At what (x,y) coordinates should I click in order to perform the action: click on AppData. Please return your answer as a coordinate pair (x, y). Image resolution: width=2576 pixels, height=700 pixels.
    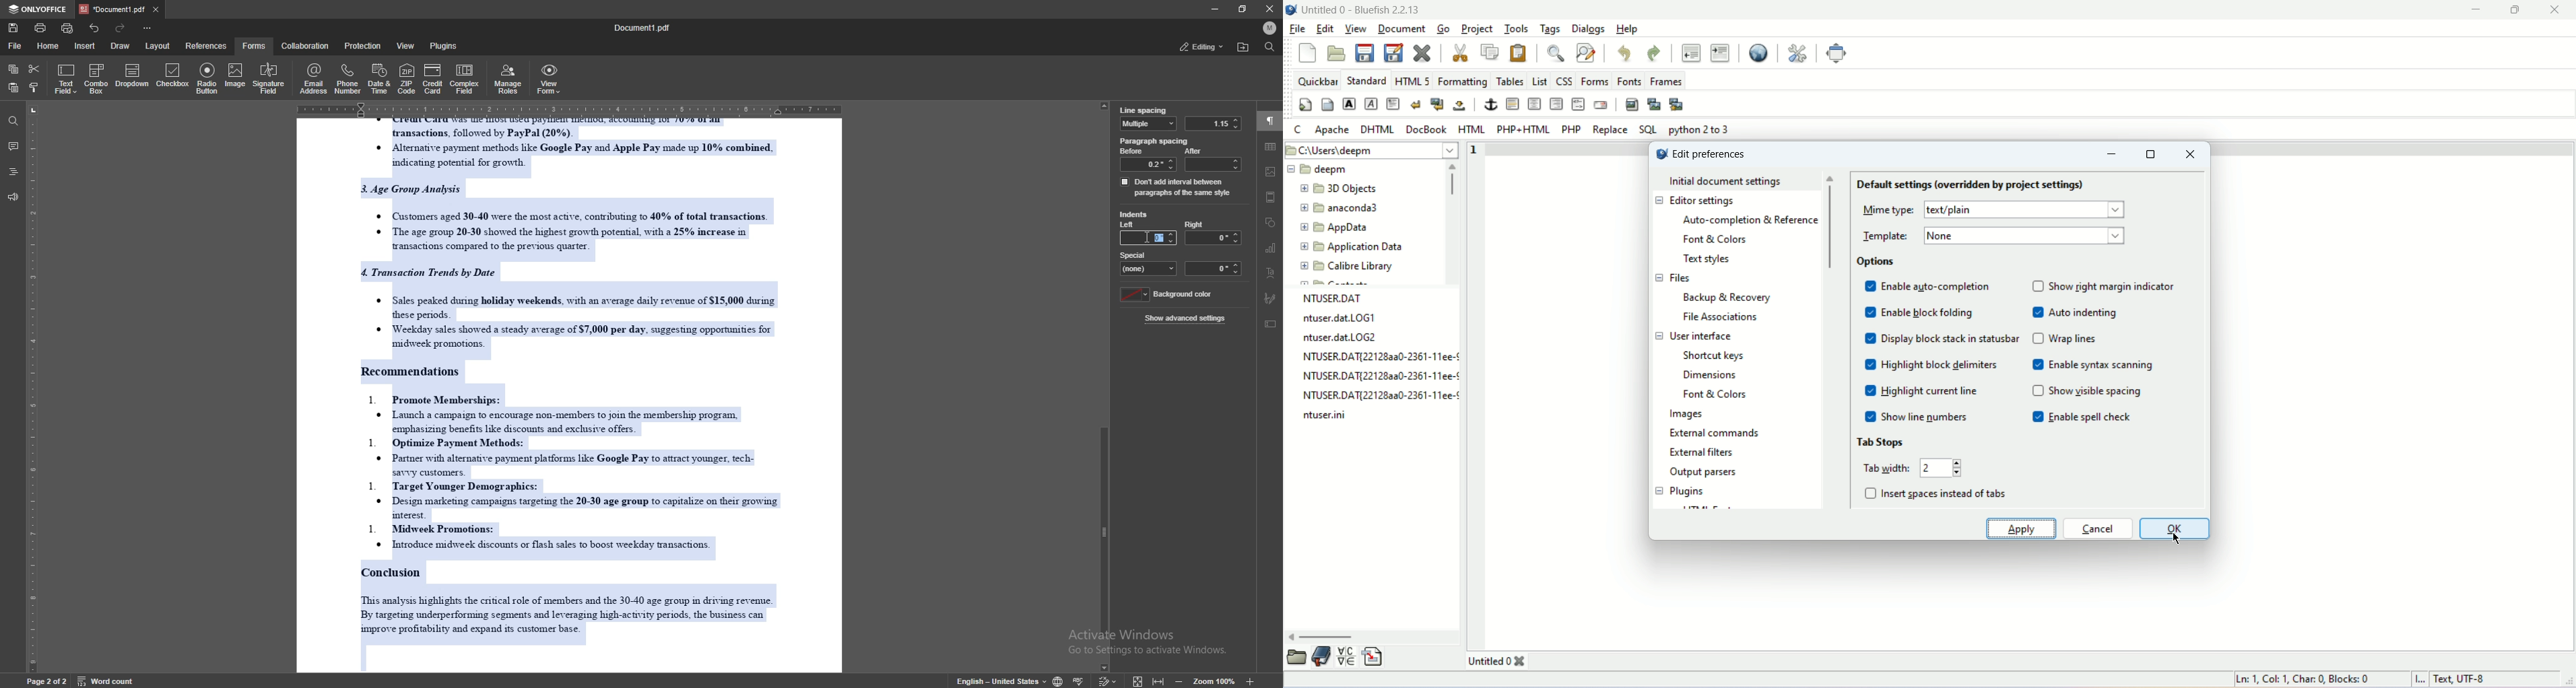
    Looking at the image, I should click on (1354, 229).